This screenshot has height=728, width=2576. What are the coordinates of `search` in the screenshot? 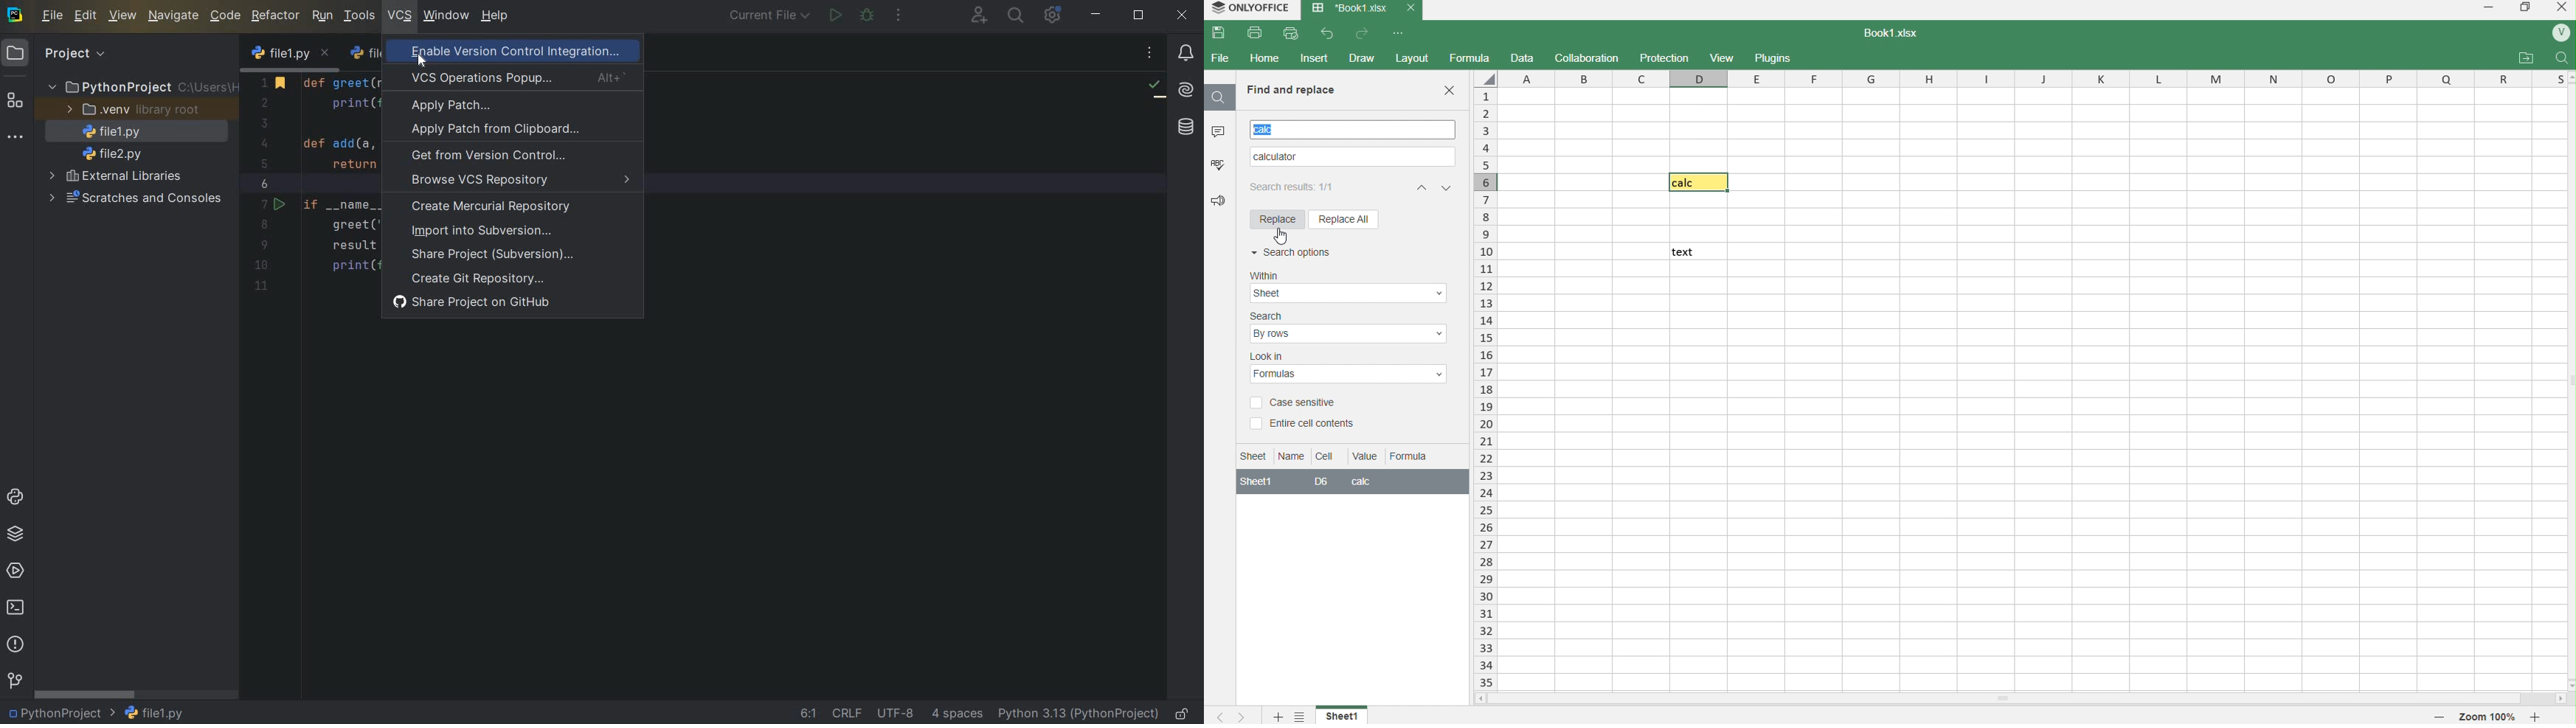 It's located at (1219, 98).